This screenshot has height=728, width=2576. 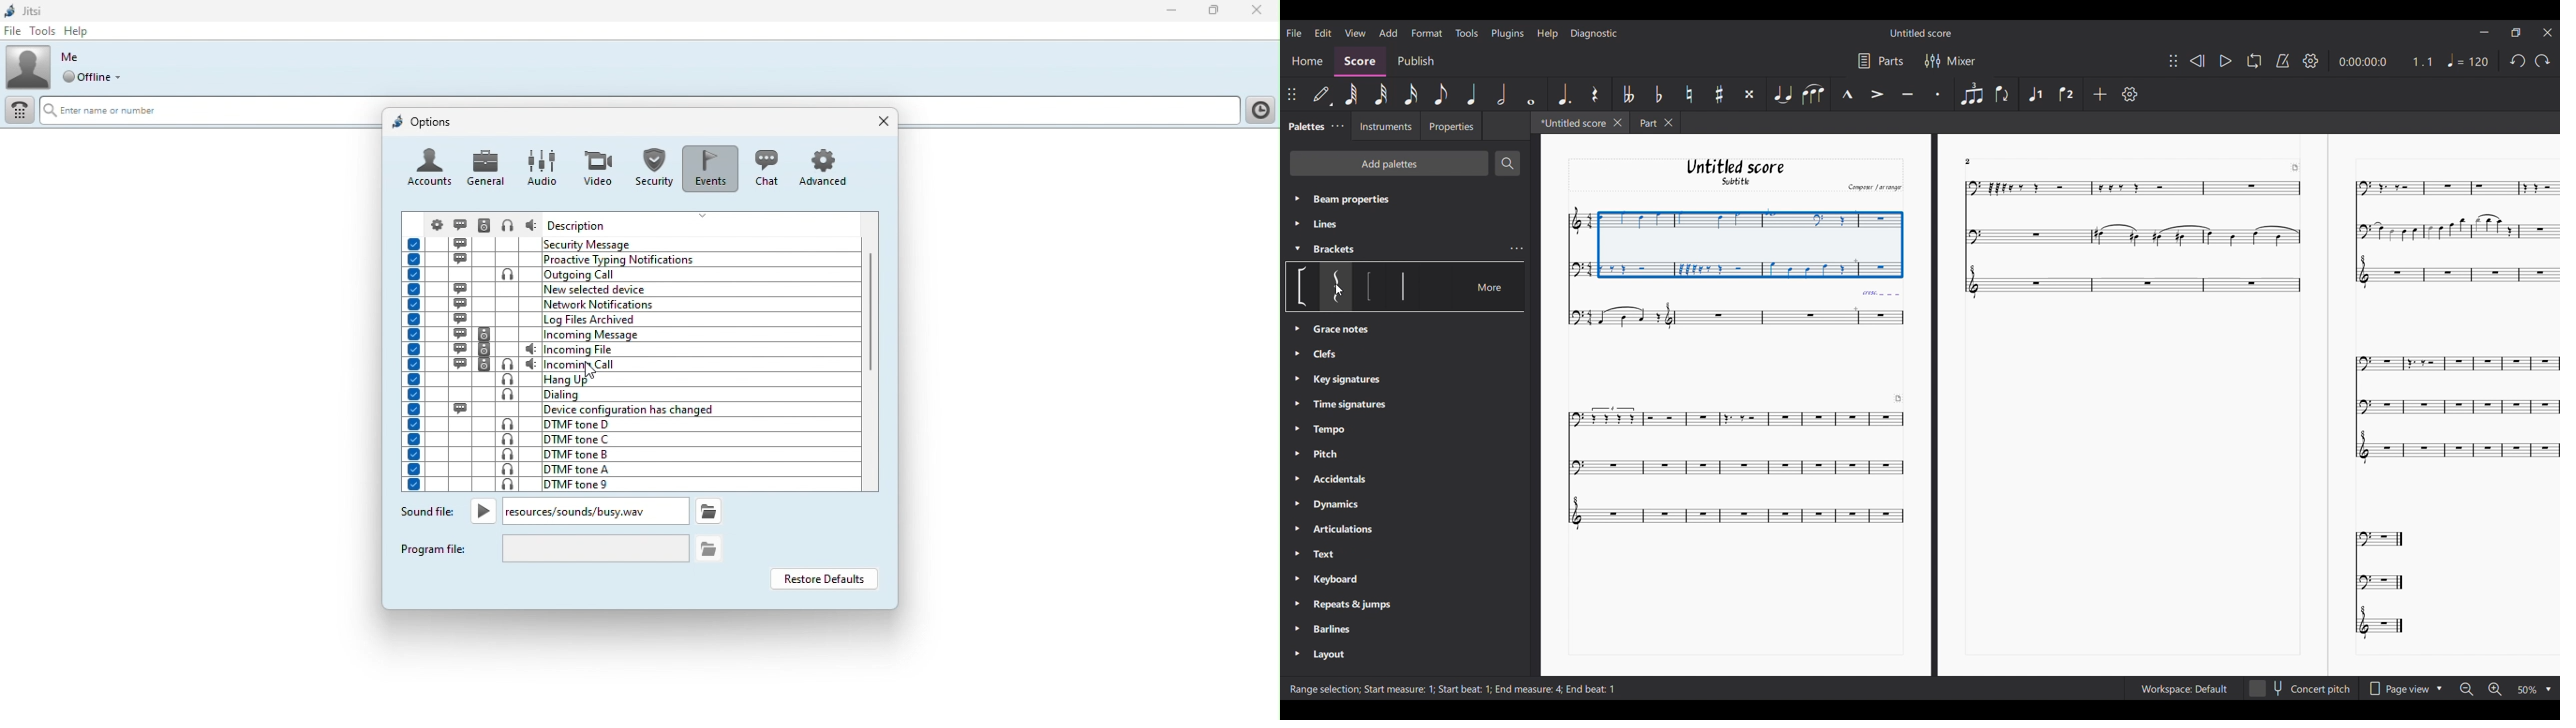 I want to click on Staccato, so click(x=1937, y=93).